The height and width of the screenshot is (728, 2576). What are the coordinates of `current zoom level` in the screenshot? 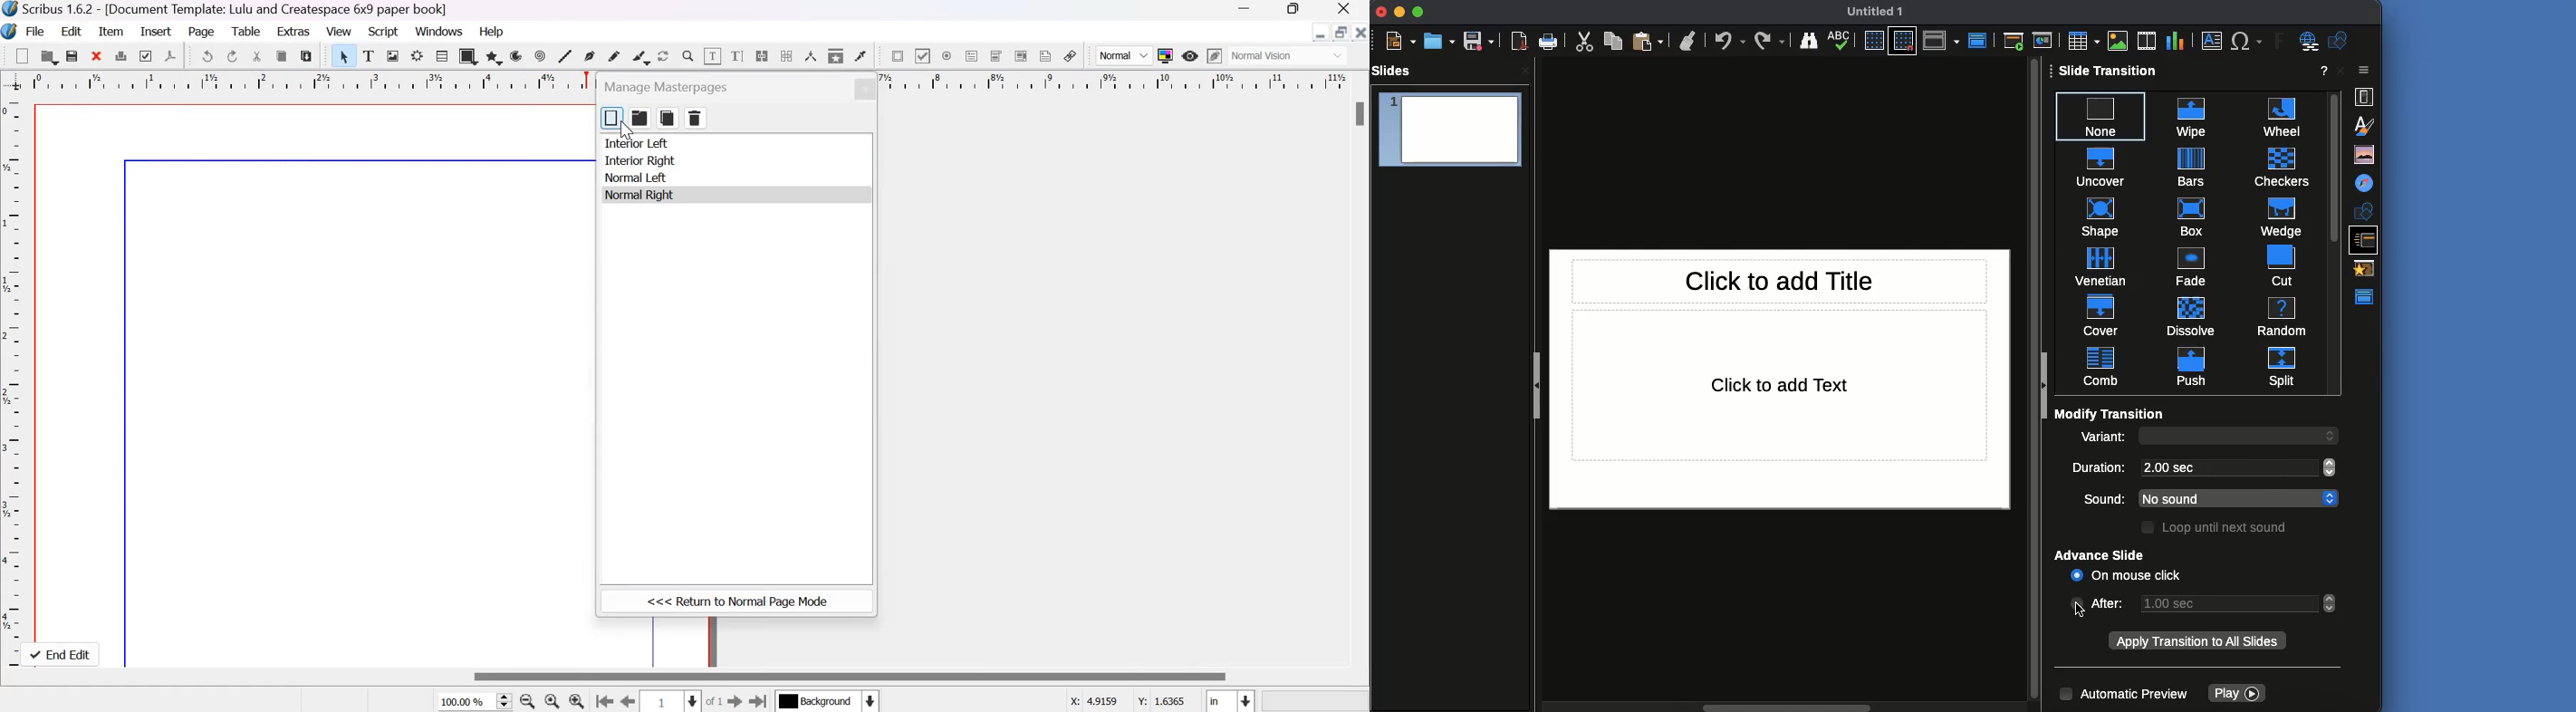 It's located at (472, 702).